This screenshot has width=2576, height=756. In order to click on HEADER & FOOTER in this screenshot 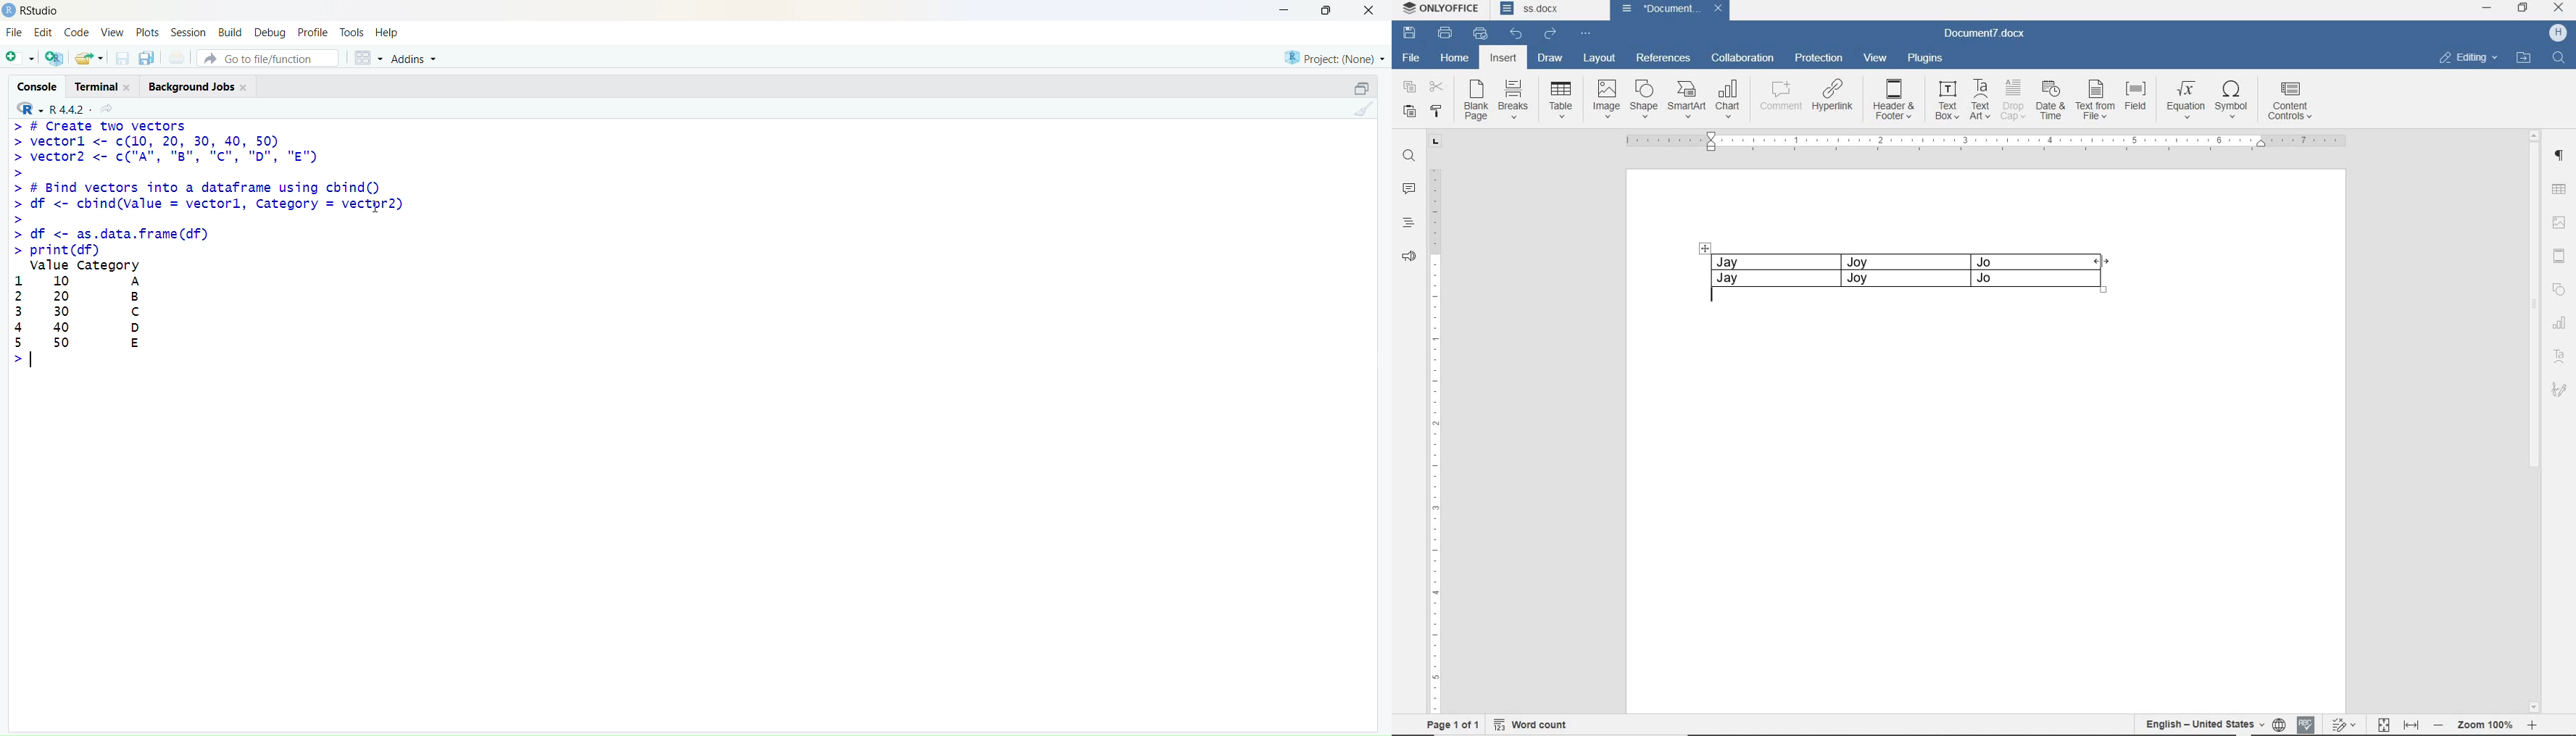, I will do `click(2560, 256)`.